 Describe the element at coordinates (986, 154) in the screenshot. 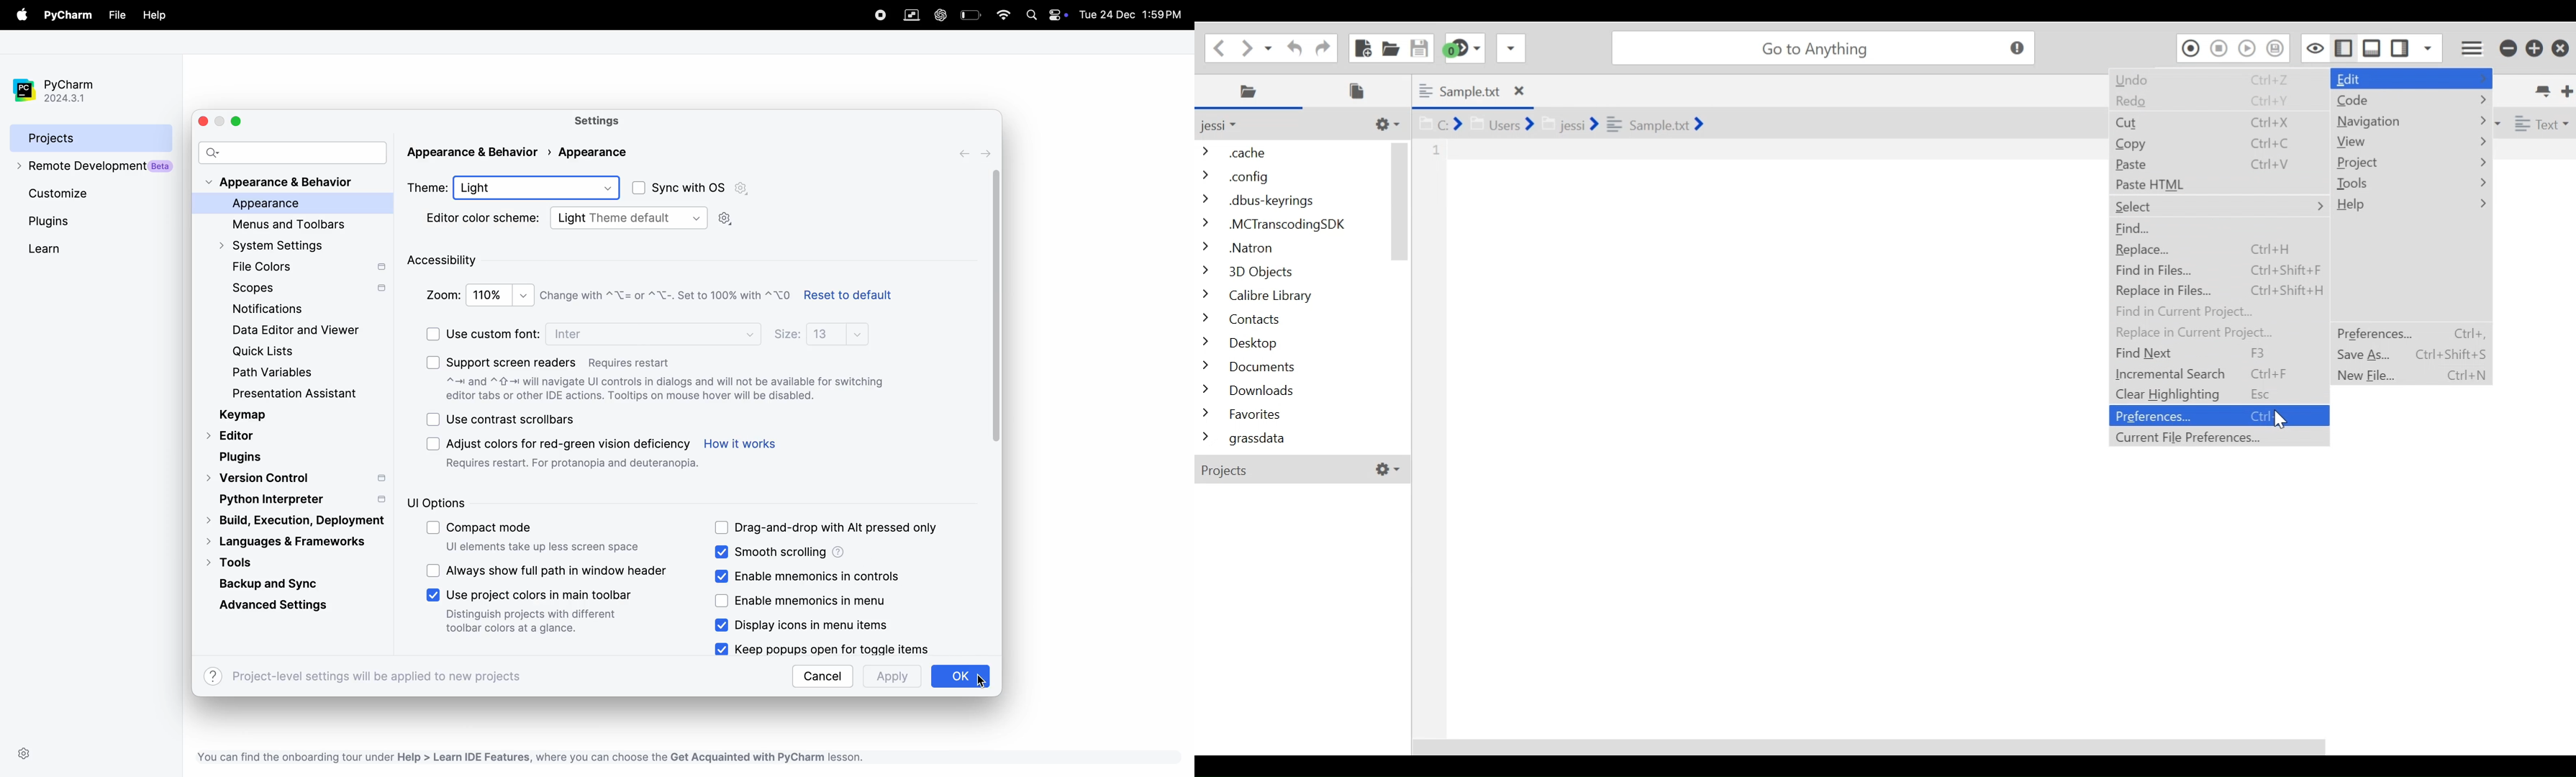

I see `next` at that location.